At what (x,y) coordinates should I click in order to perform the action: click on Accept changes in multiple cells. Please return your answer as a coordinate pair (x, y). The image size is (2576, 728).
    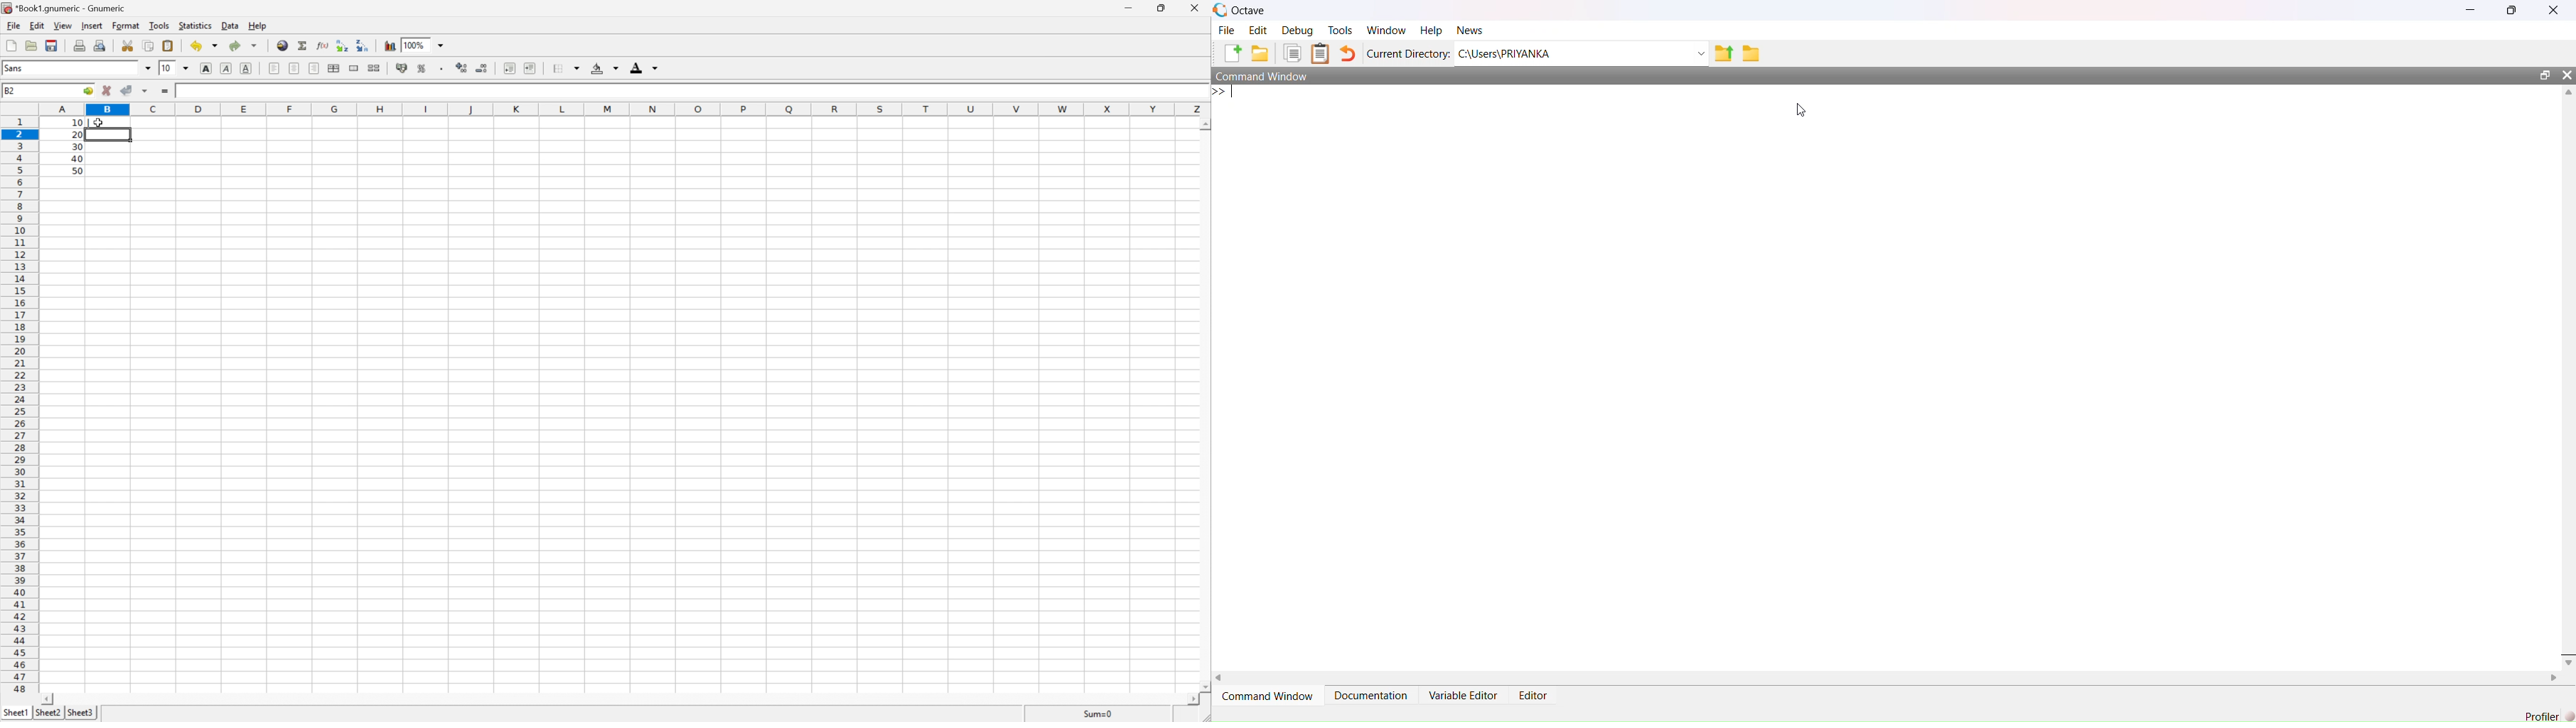
    Looking at the image, I should click on (146, 91).